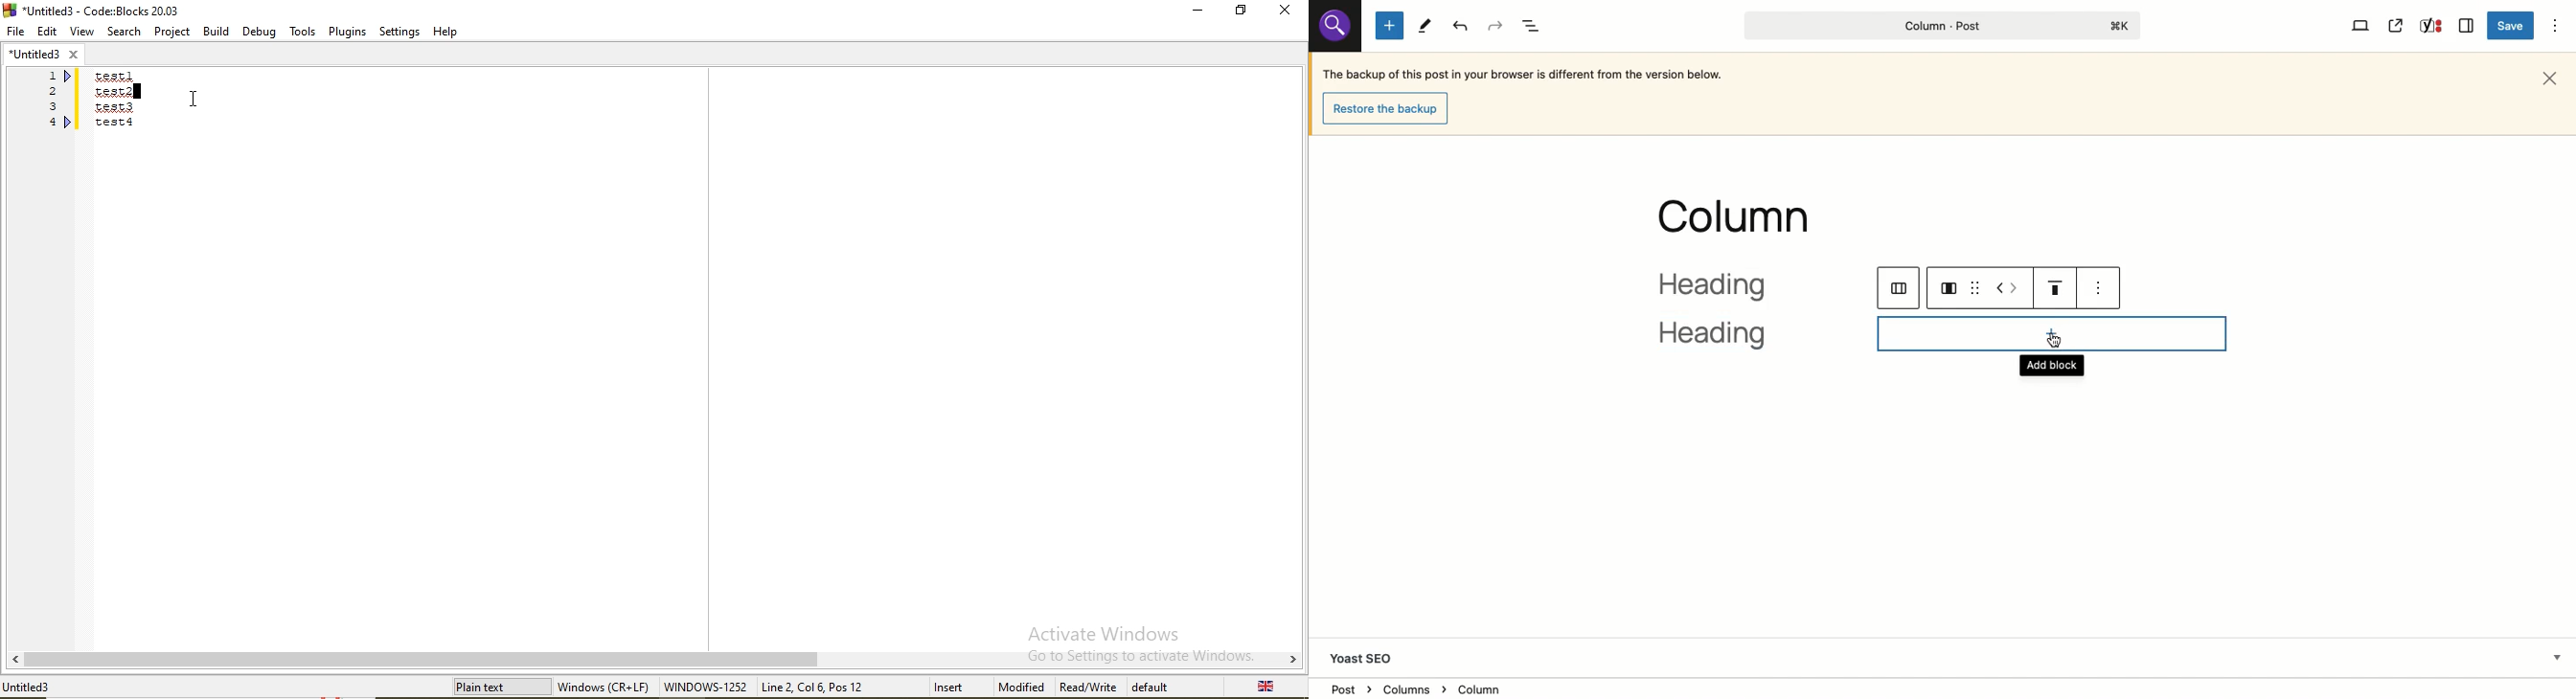 The width and height of the screenshot is (2576, 700). I want to click on Search , so click(122, 31).